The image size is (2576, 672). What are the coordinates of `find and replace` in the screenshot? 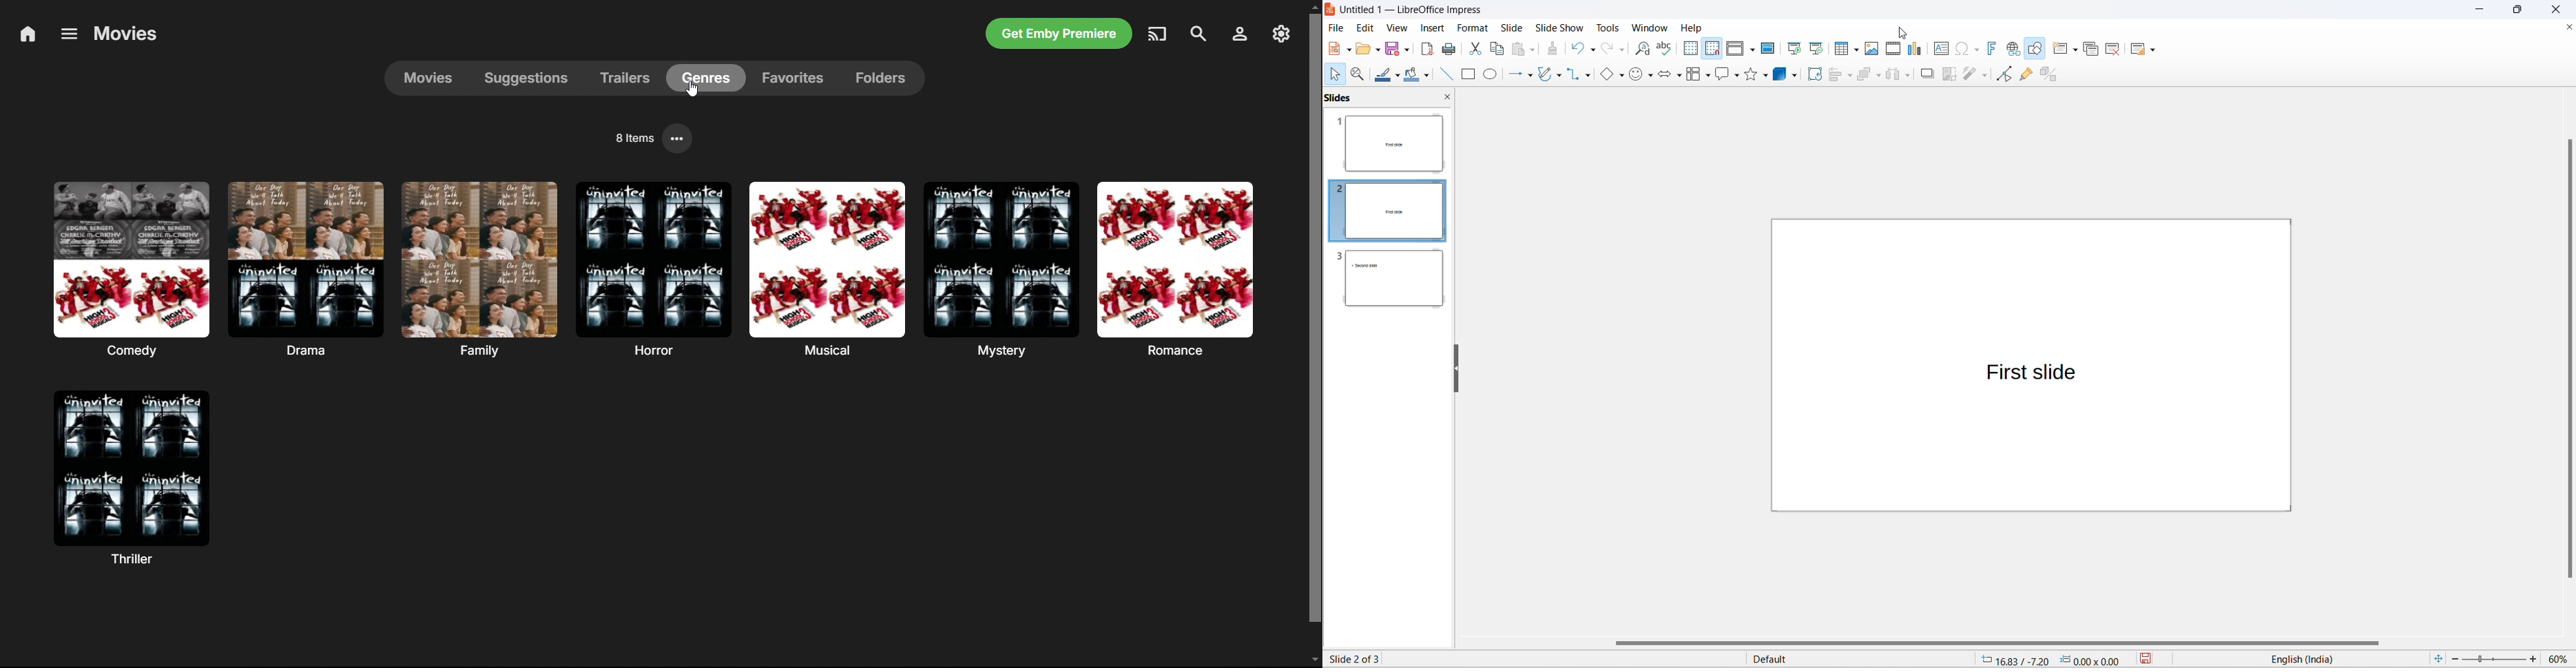 It's located at (1642, 48).